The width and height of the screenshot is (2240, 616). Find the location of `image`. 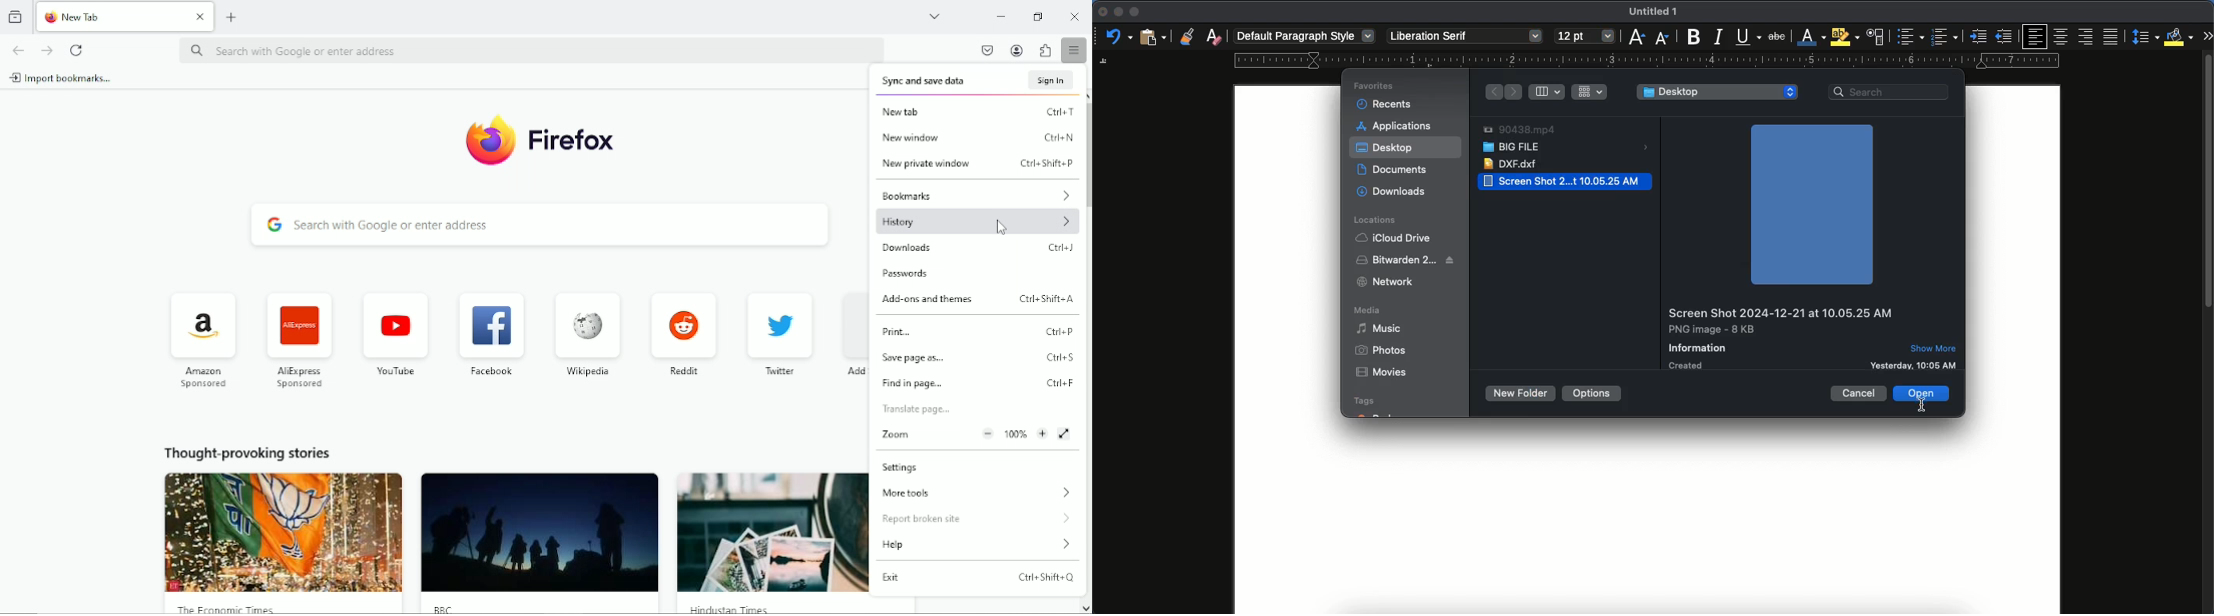

image is located at coordinates (539, 532).